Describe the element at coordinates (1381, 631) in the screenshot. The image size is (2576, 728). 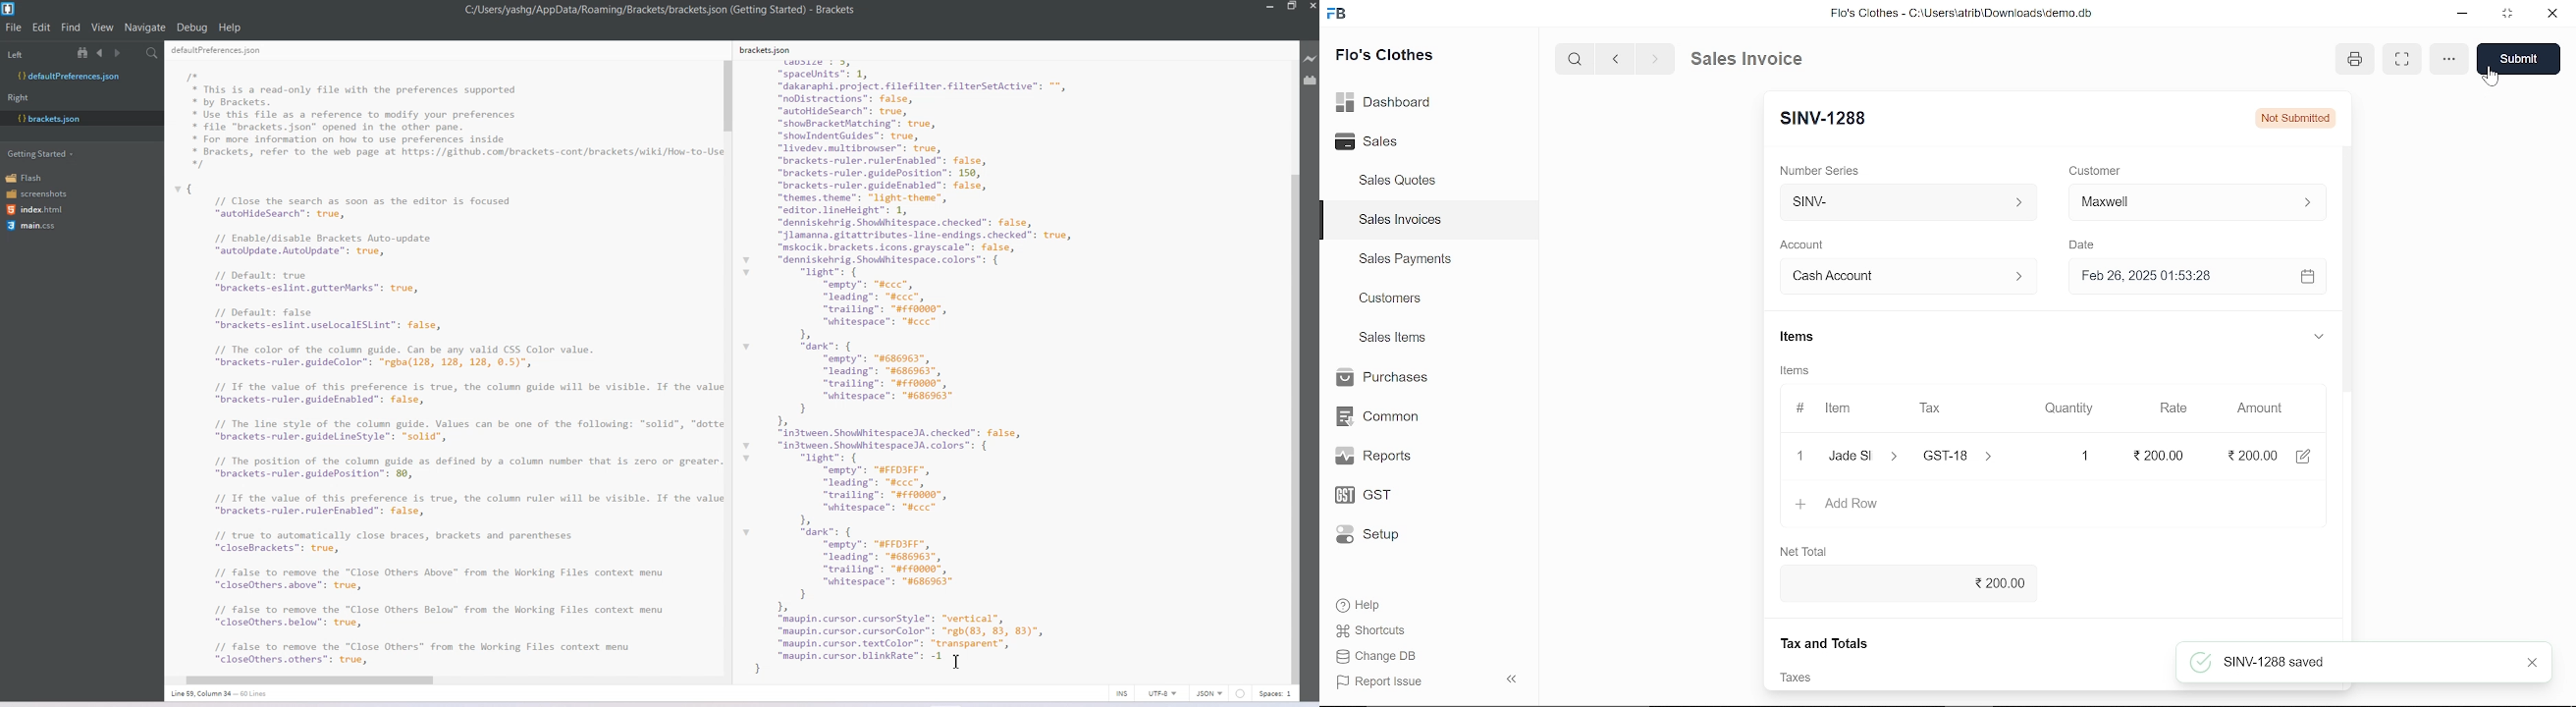
I see `Shortcuts` at that location.